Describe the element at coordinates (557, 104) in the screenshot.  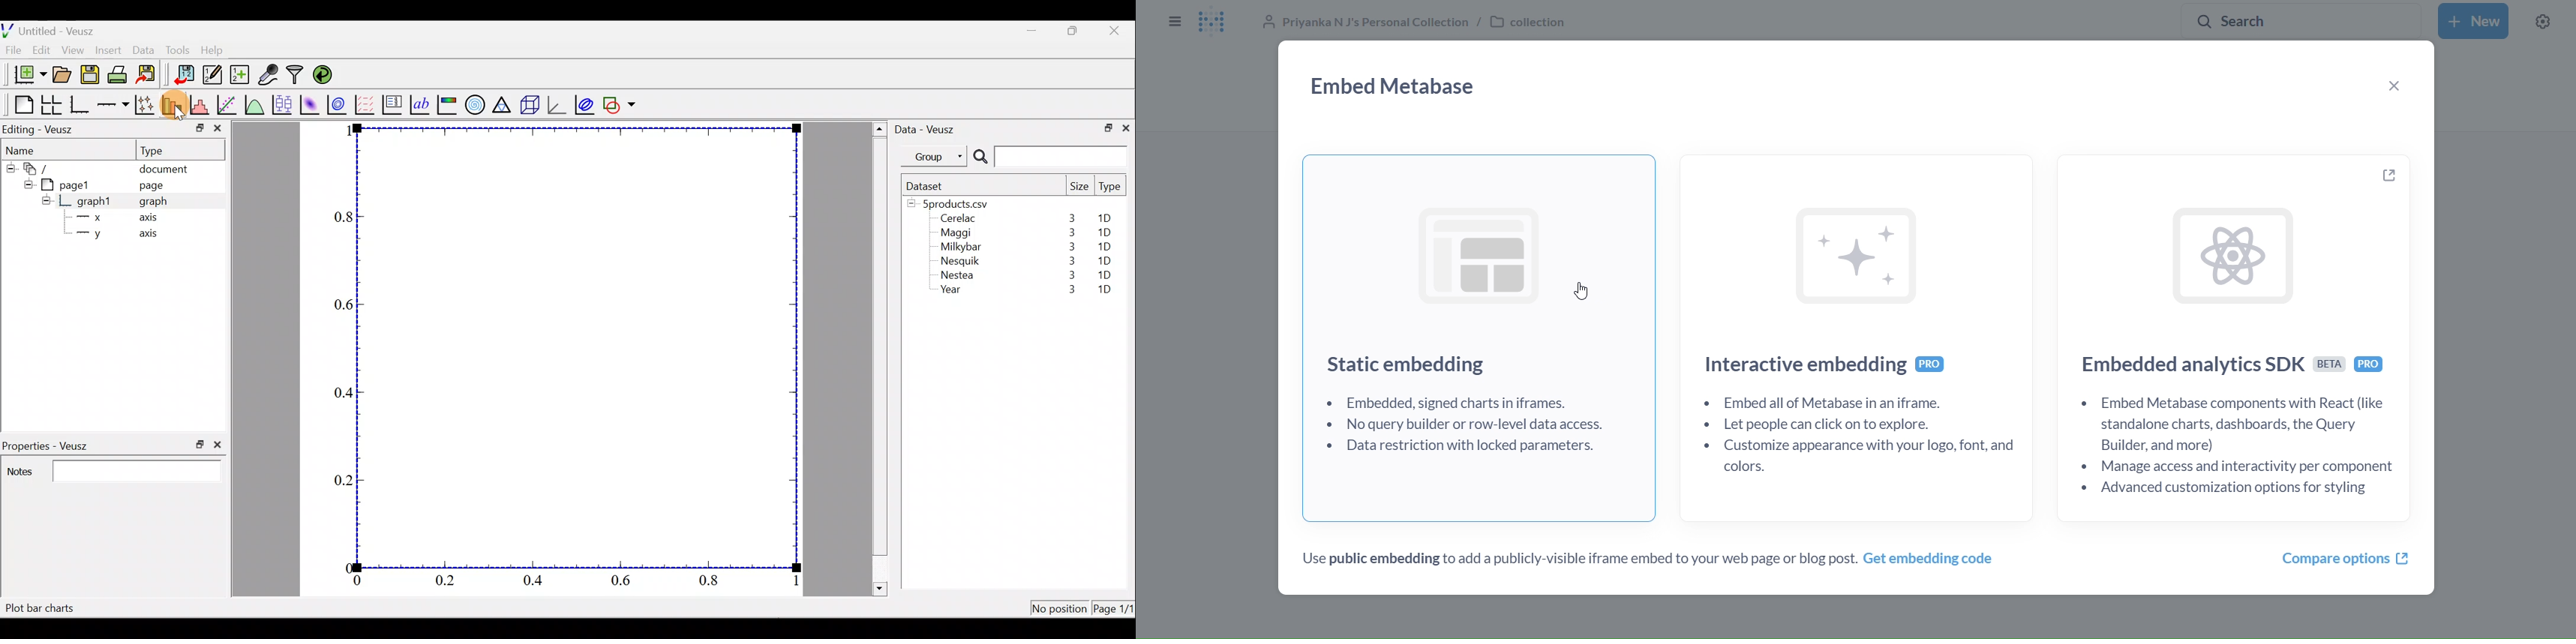
I see `3d graph` at that location.